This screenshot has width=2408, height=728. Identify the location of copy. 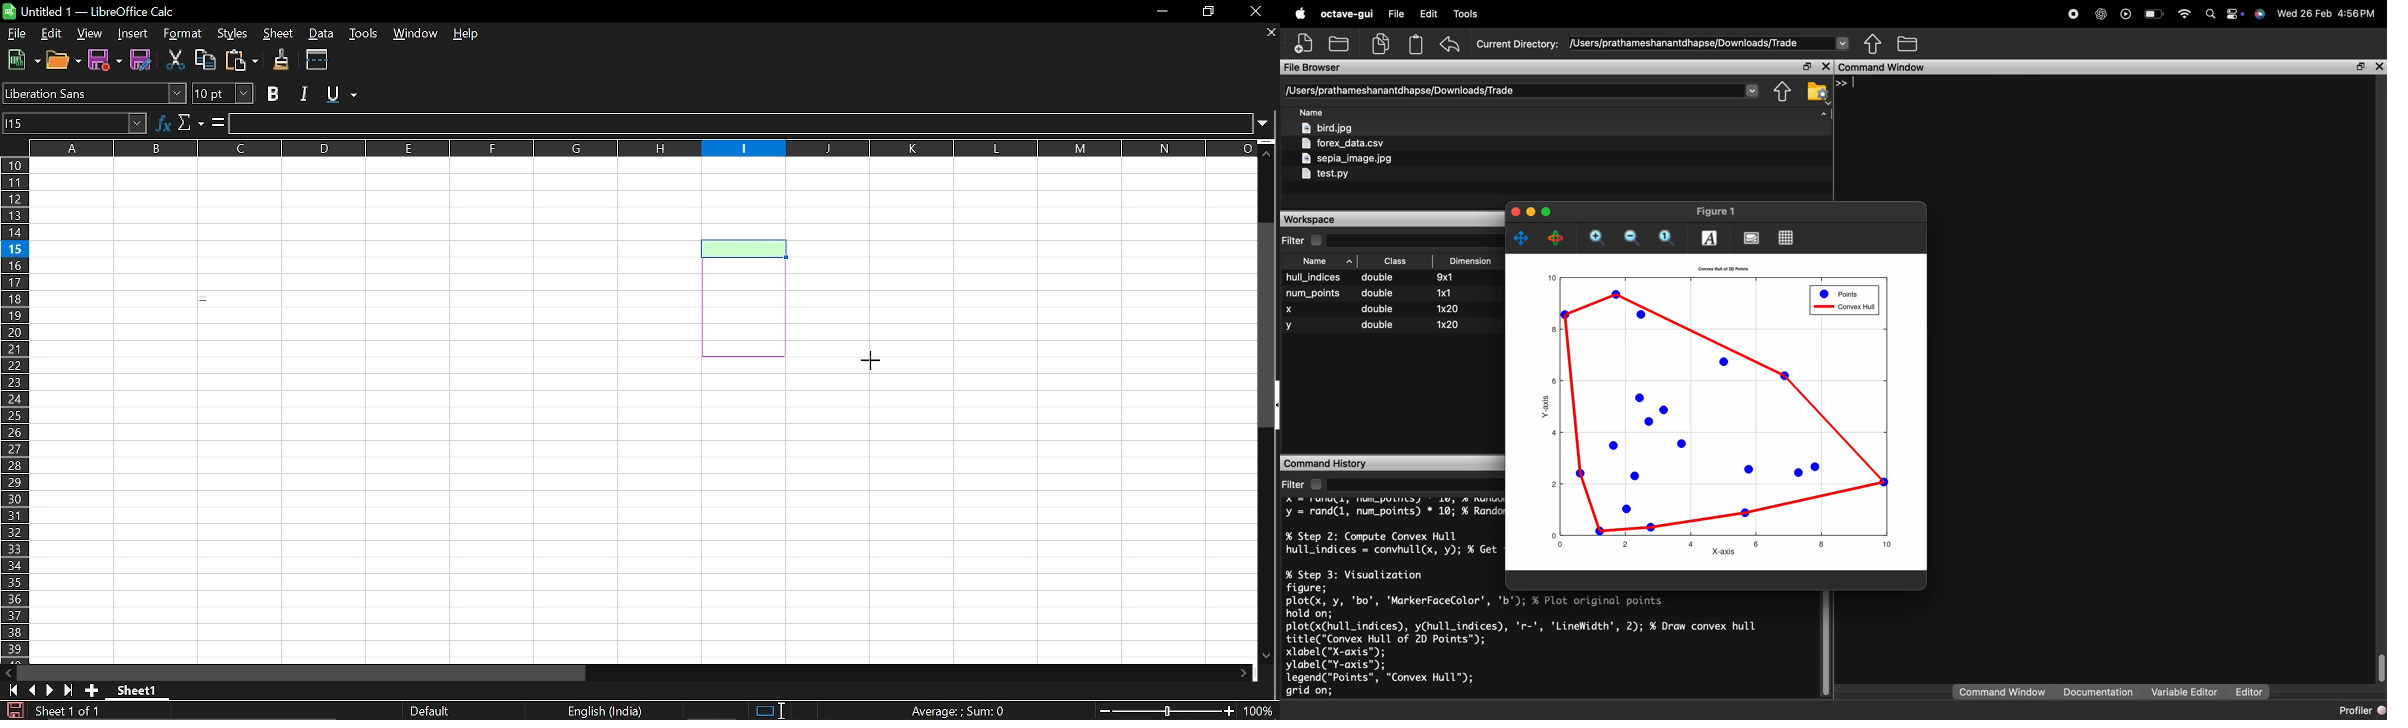
(1381, 43).